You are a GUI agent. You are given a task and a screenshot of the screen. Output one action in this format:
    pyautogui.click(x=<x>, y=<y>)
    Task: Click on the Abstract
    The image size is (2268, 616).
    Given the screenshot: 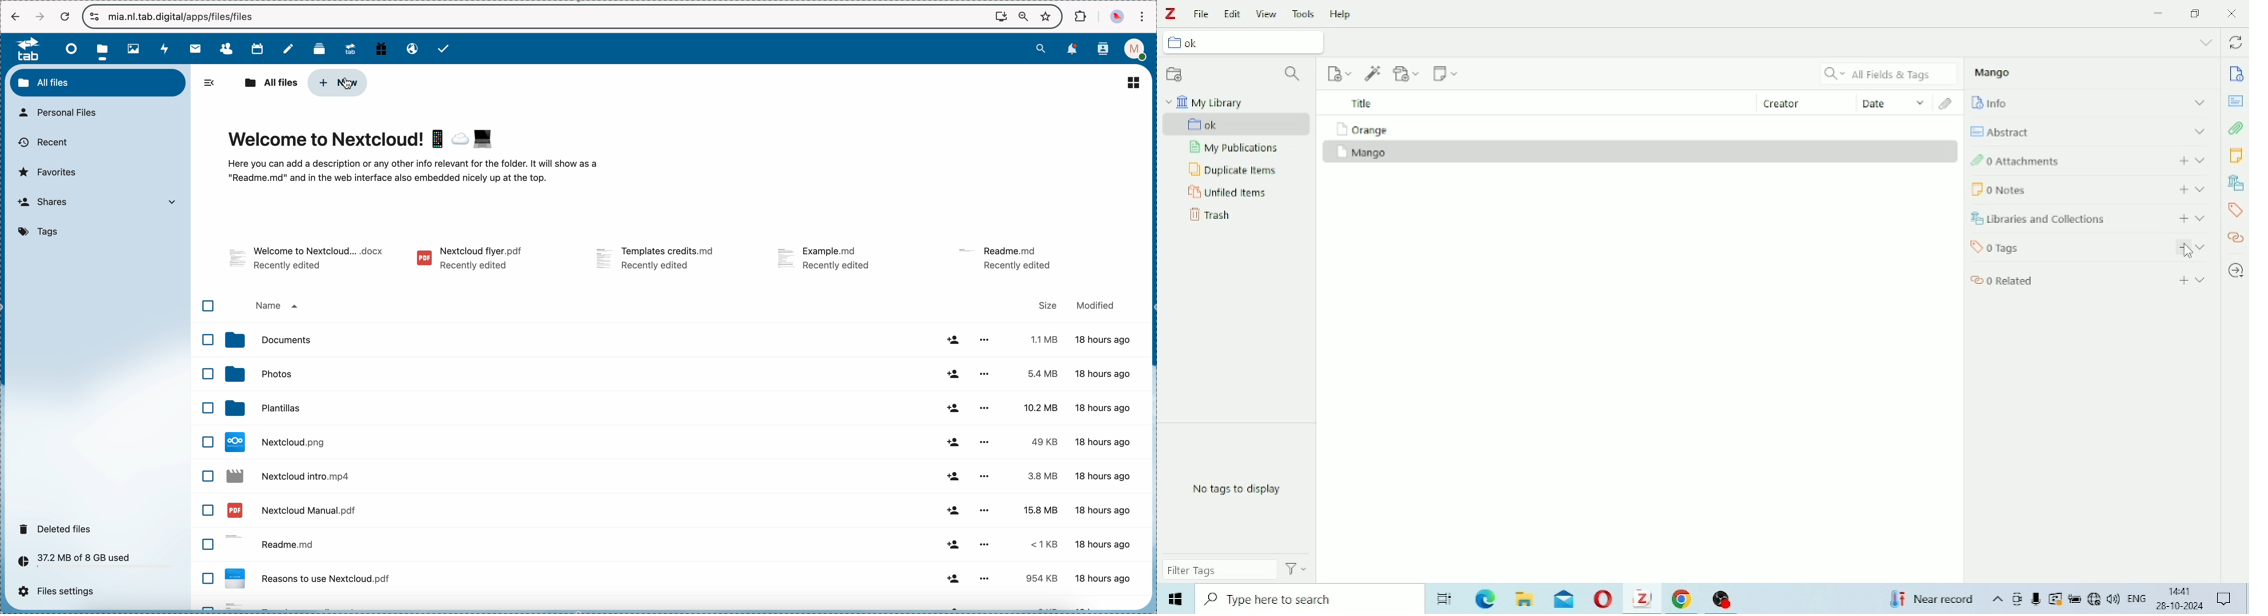 What is the action you would take?
    pyautogui.click(x=2236, y=101)
    